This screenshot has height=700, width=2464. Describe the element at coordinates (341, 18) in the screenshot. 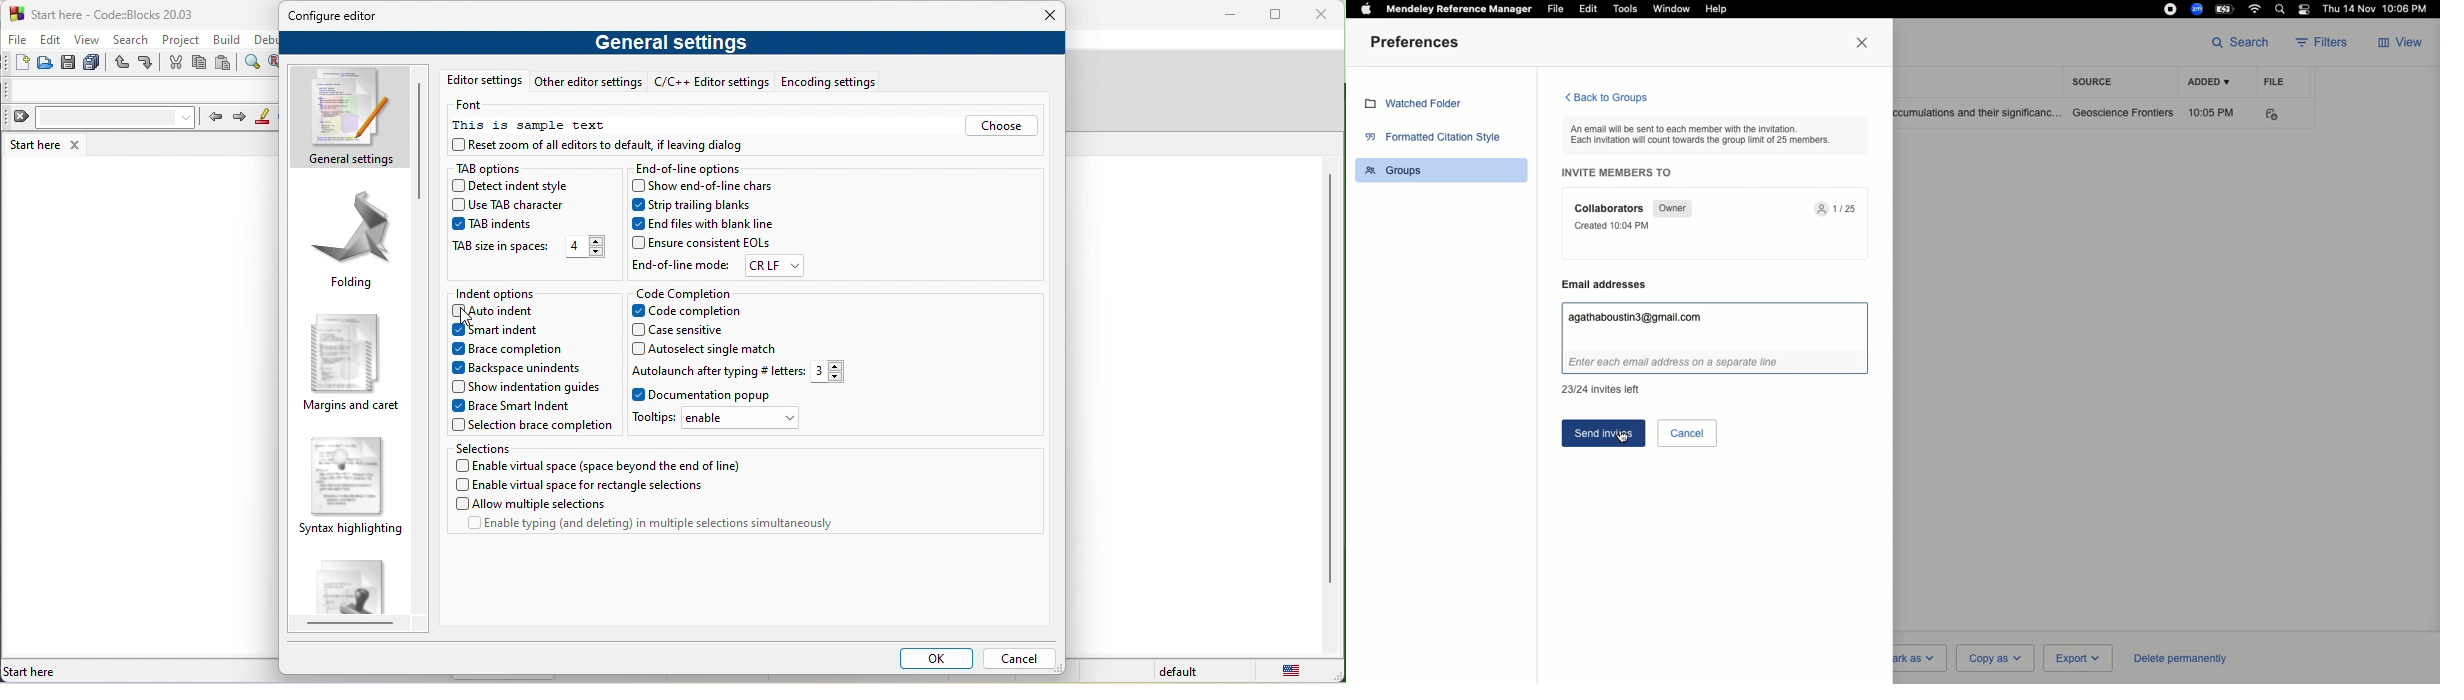

I see `configure` at that location.